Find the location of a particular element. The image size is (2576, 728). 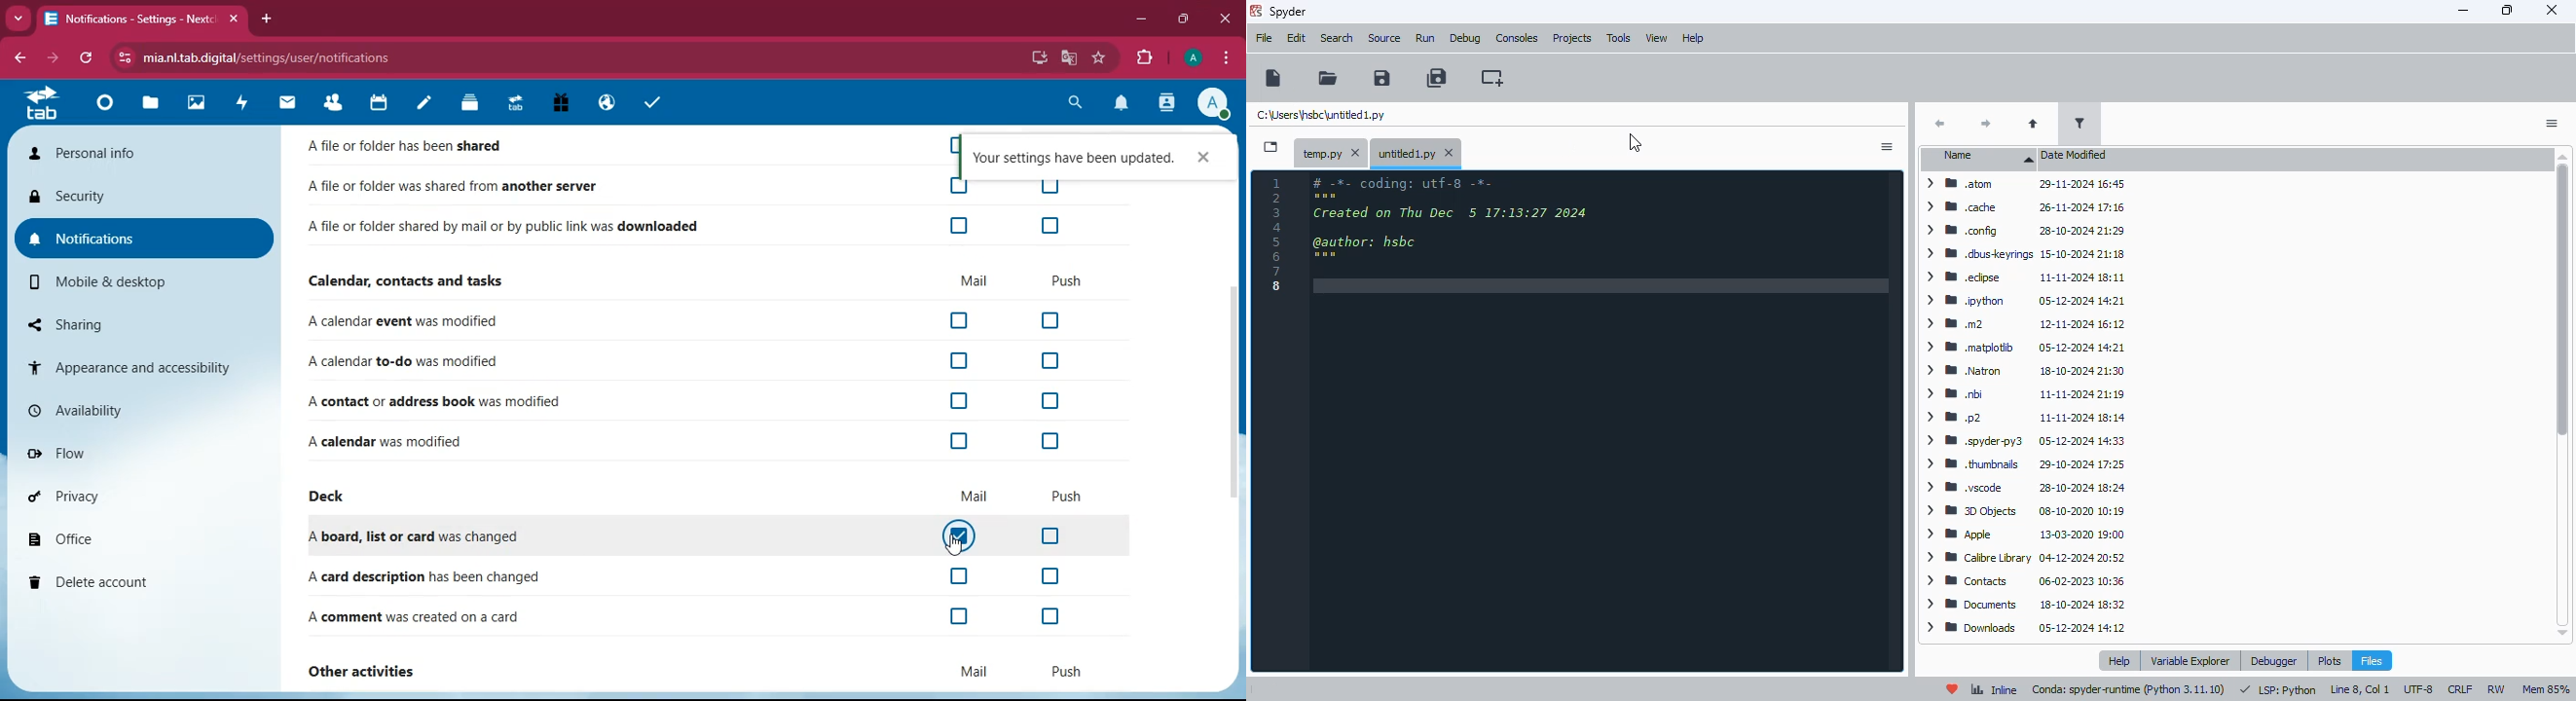

A file or folder was shared from another server is located at coordinates (451, 182).